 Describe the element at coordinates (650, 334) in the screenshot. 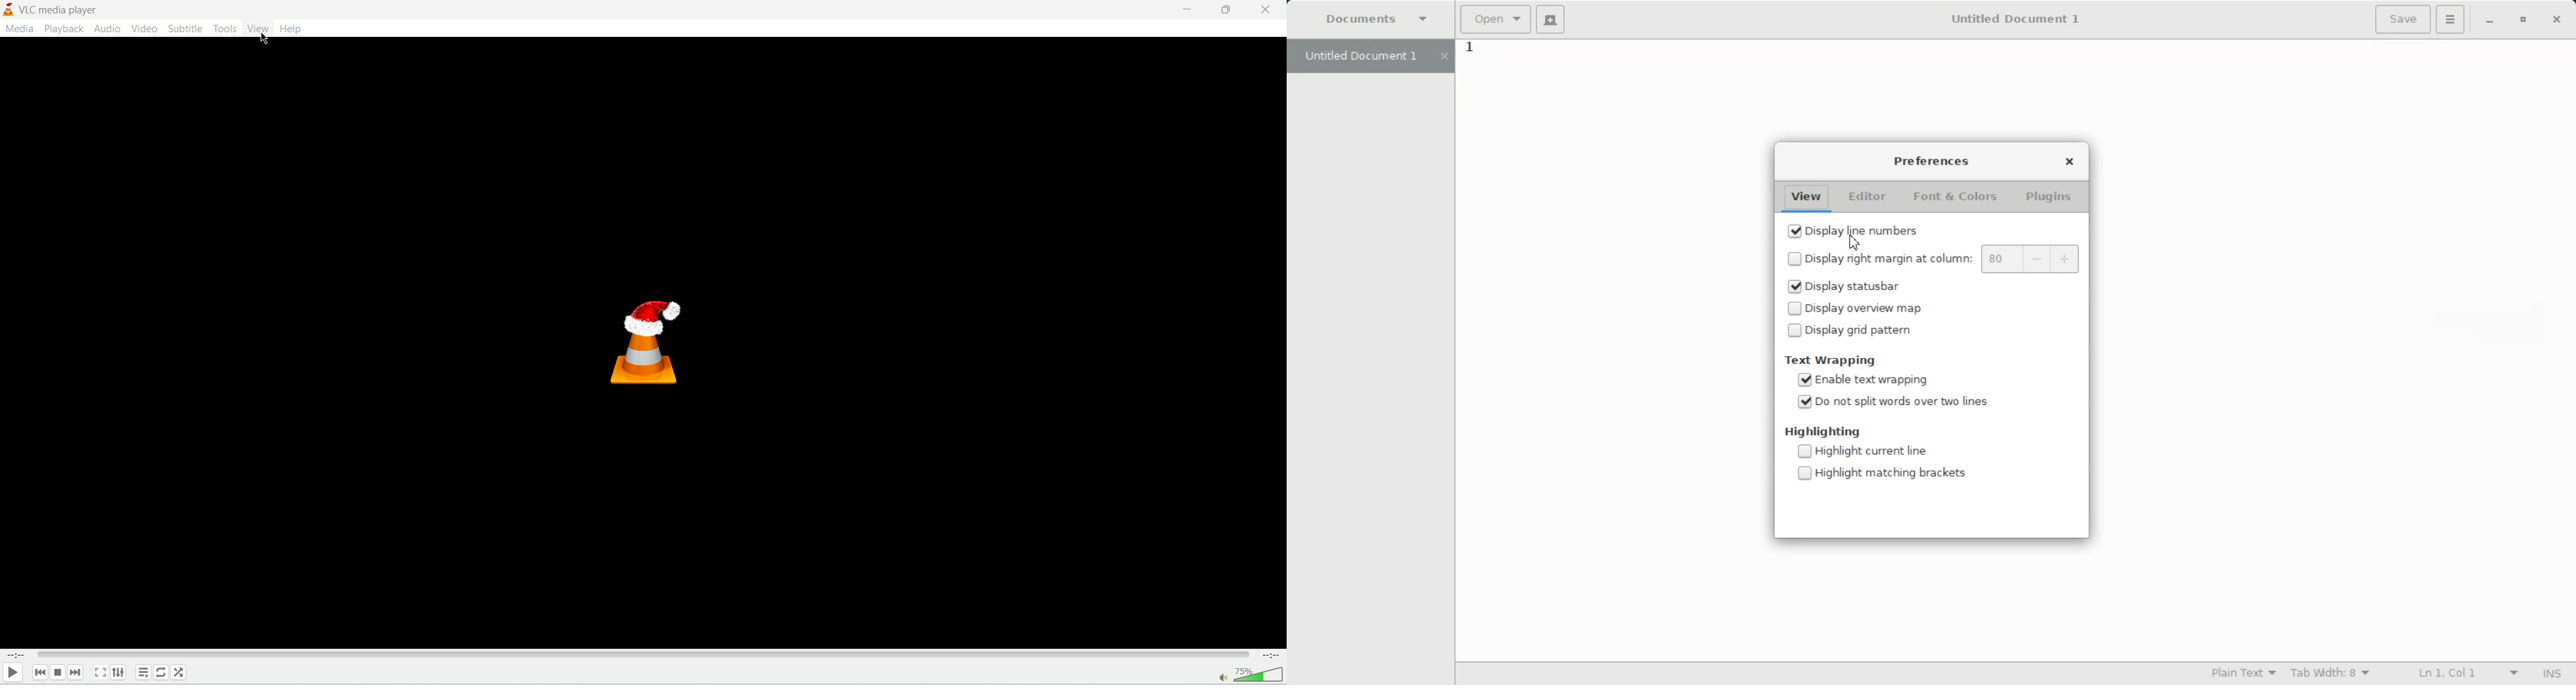

I see `vlc media player logo` at that location.